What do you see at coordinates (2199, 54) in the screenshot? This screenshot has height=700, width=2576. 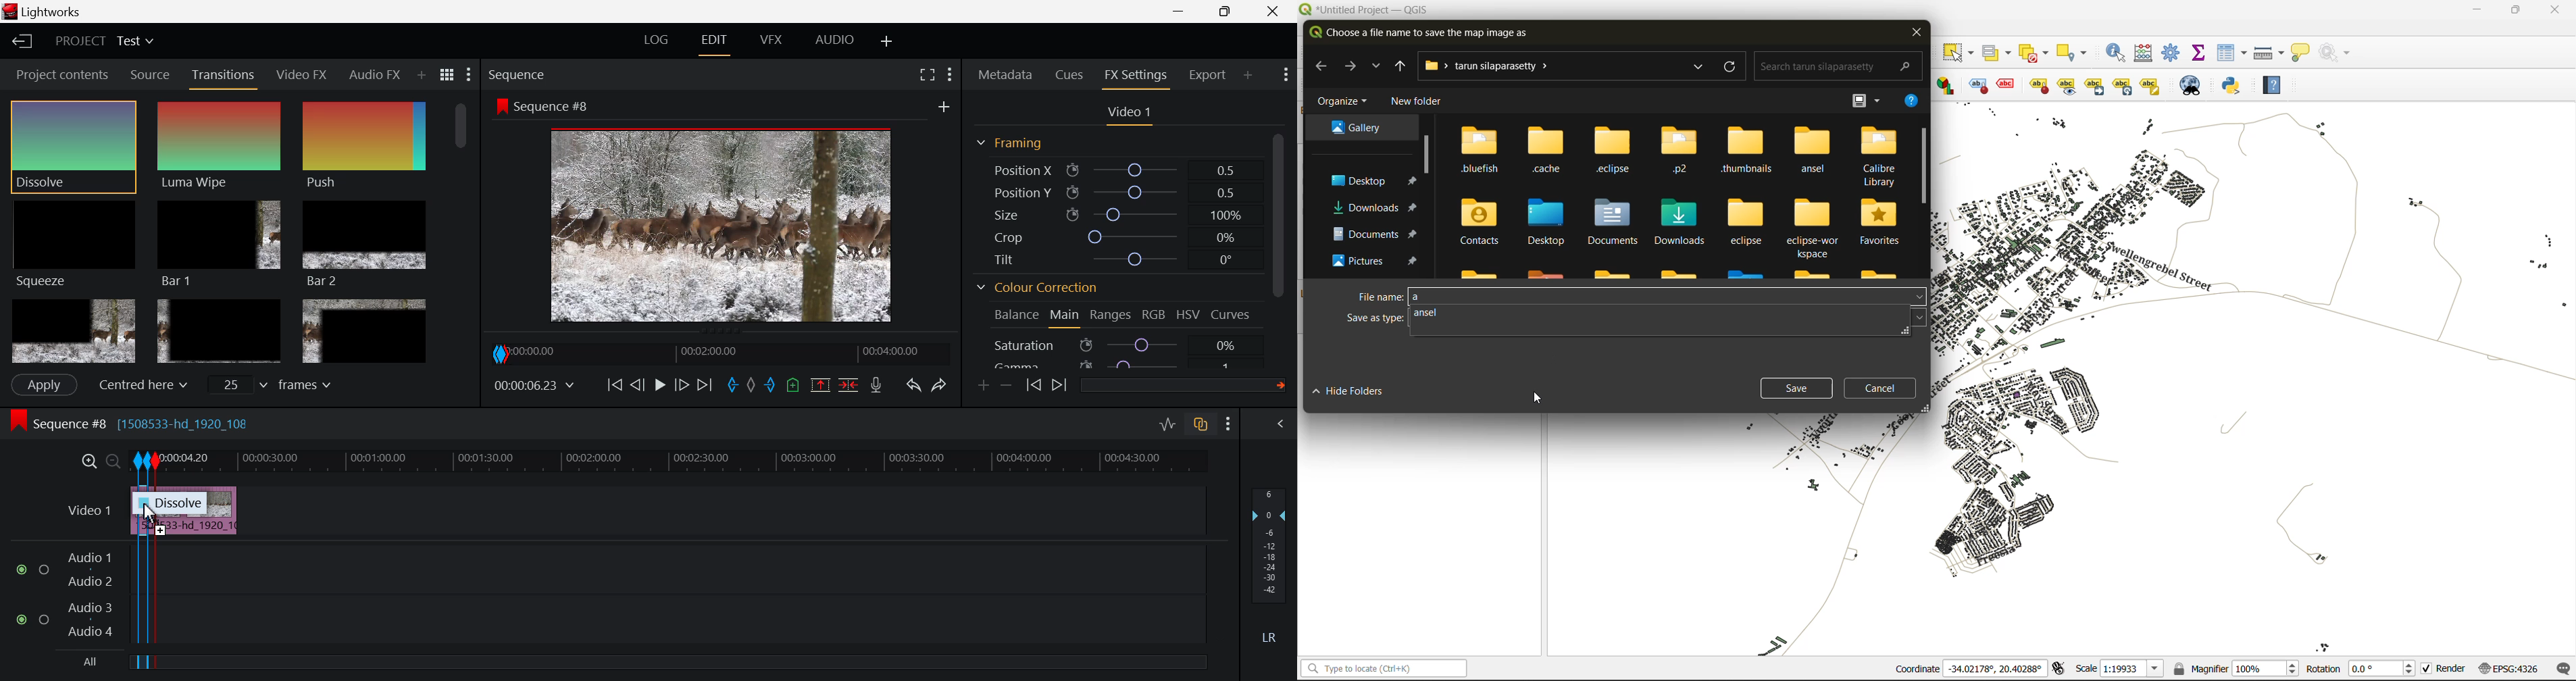 I see `statistical summary` at bounding box center [2199, 54].